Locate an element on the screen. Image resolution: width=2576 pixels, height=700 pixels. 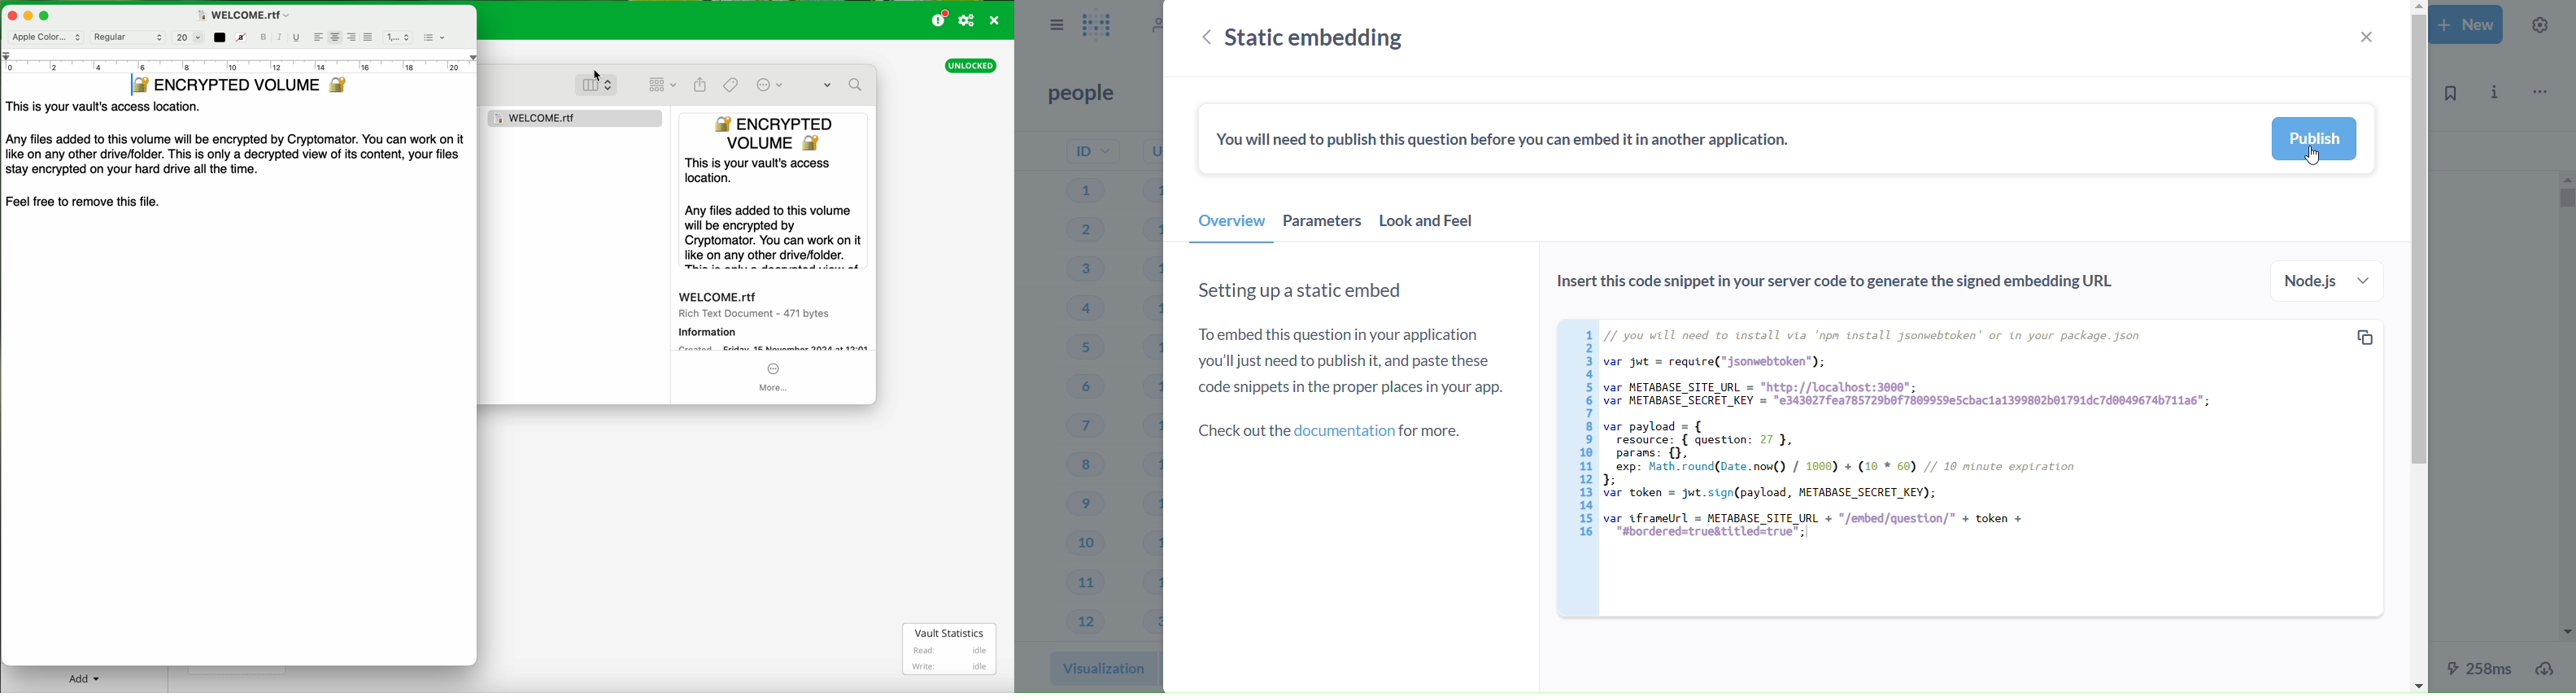
font color is located at coordinates (219, 37).